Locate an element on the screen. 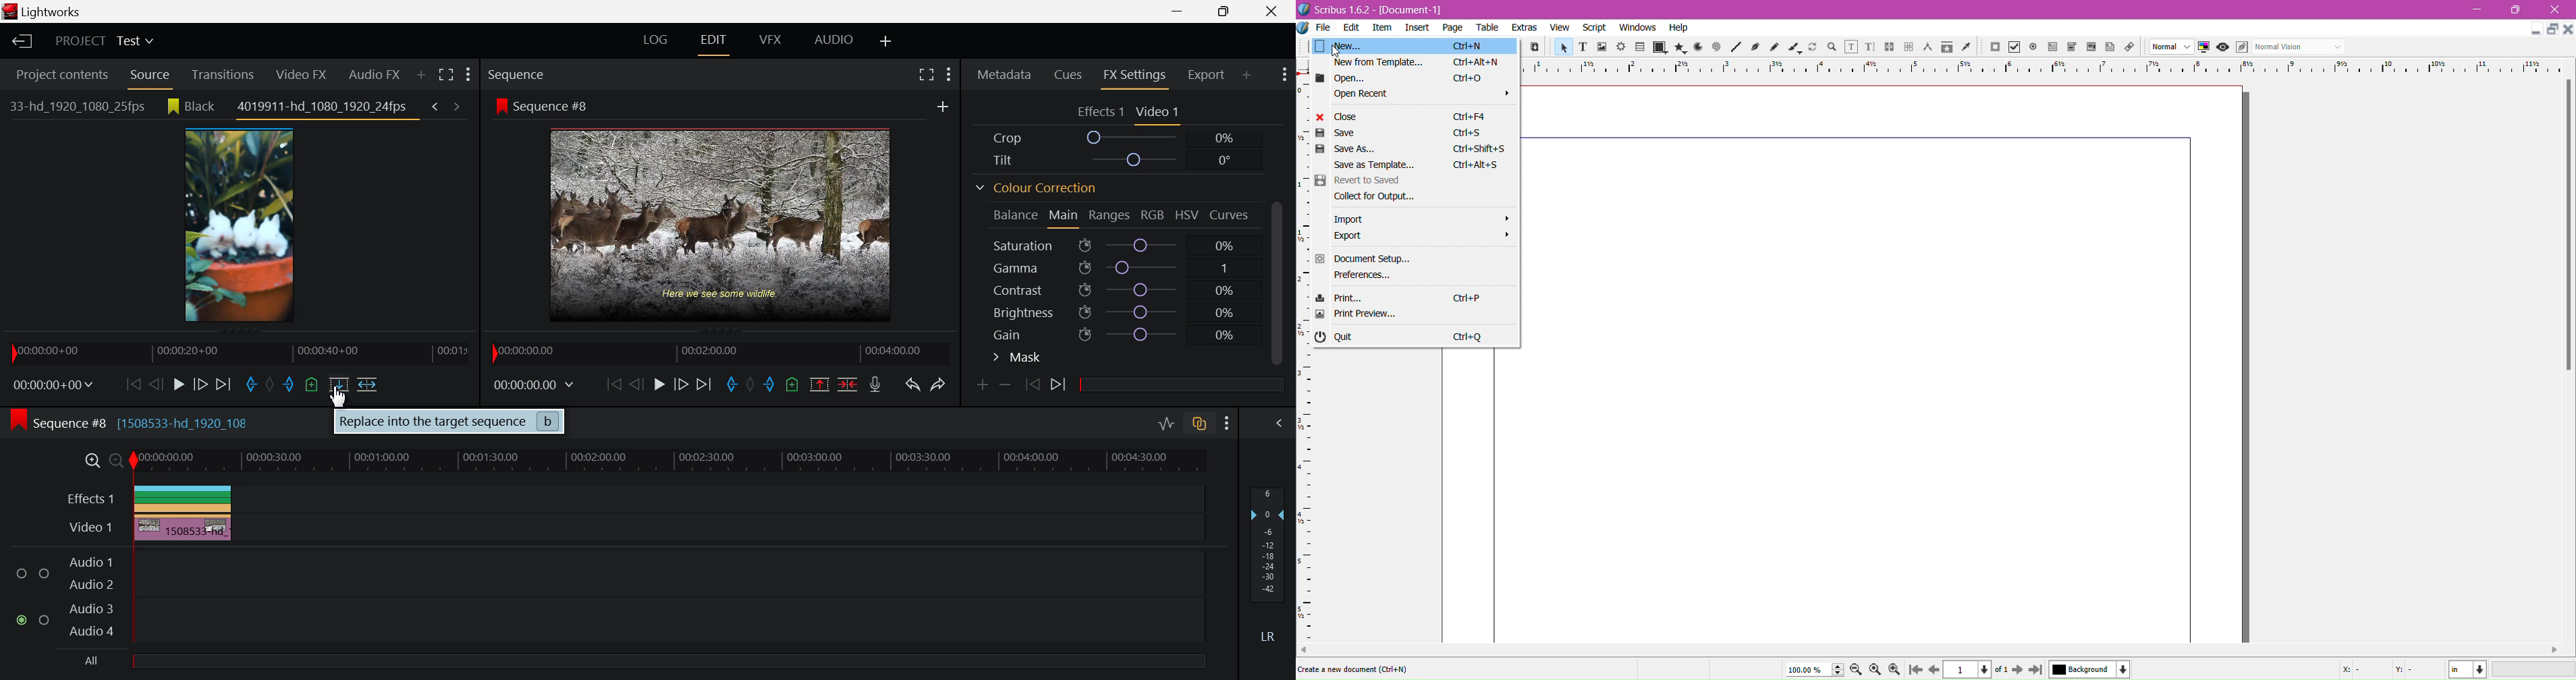 The image size is (2576, 700). AUDIO Layout is located at coordinates (833, 41).